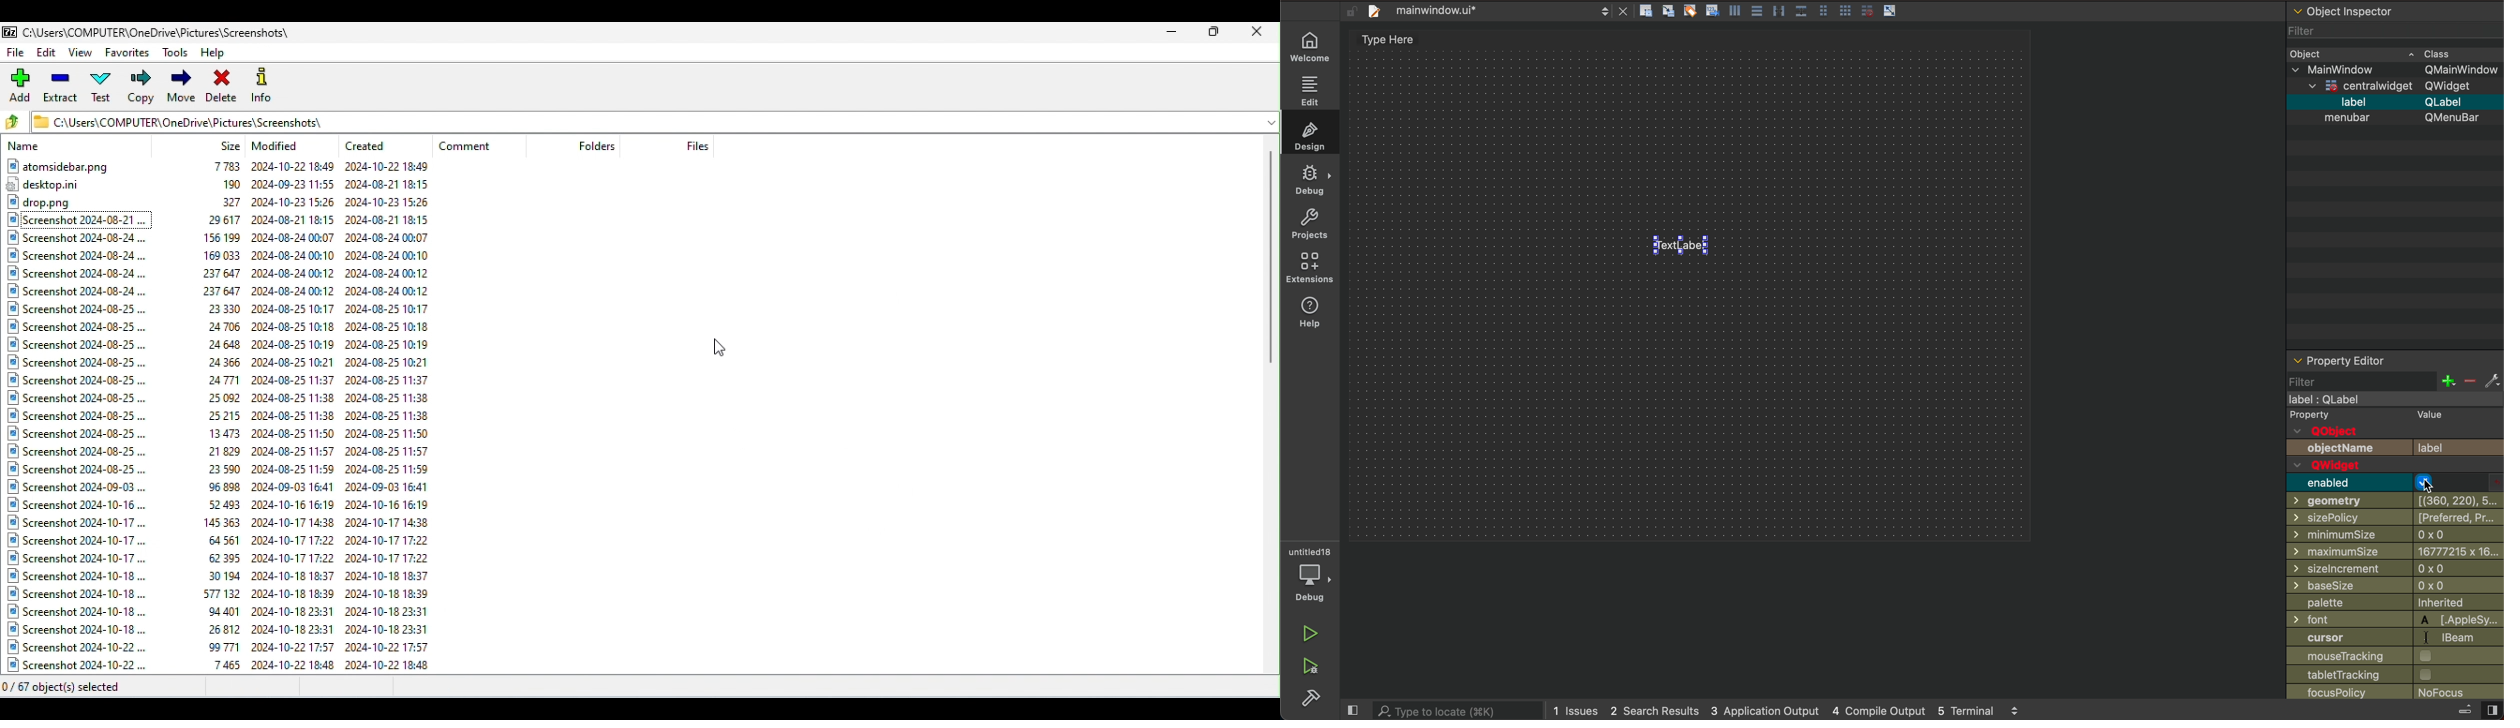  Describe the element at coordinates (1574, 709) in the screenshot. I see `1 issues` at that location.